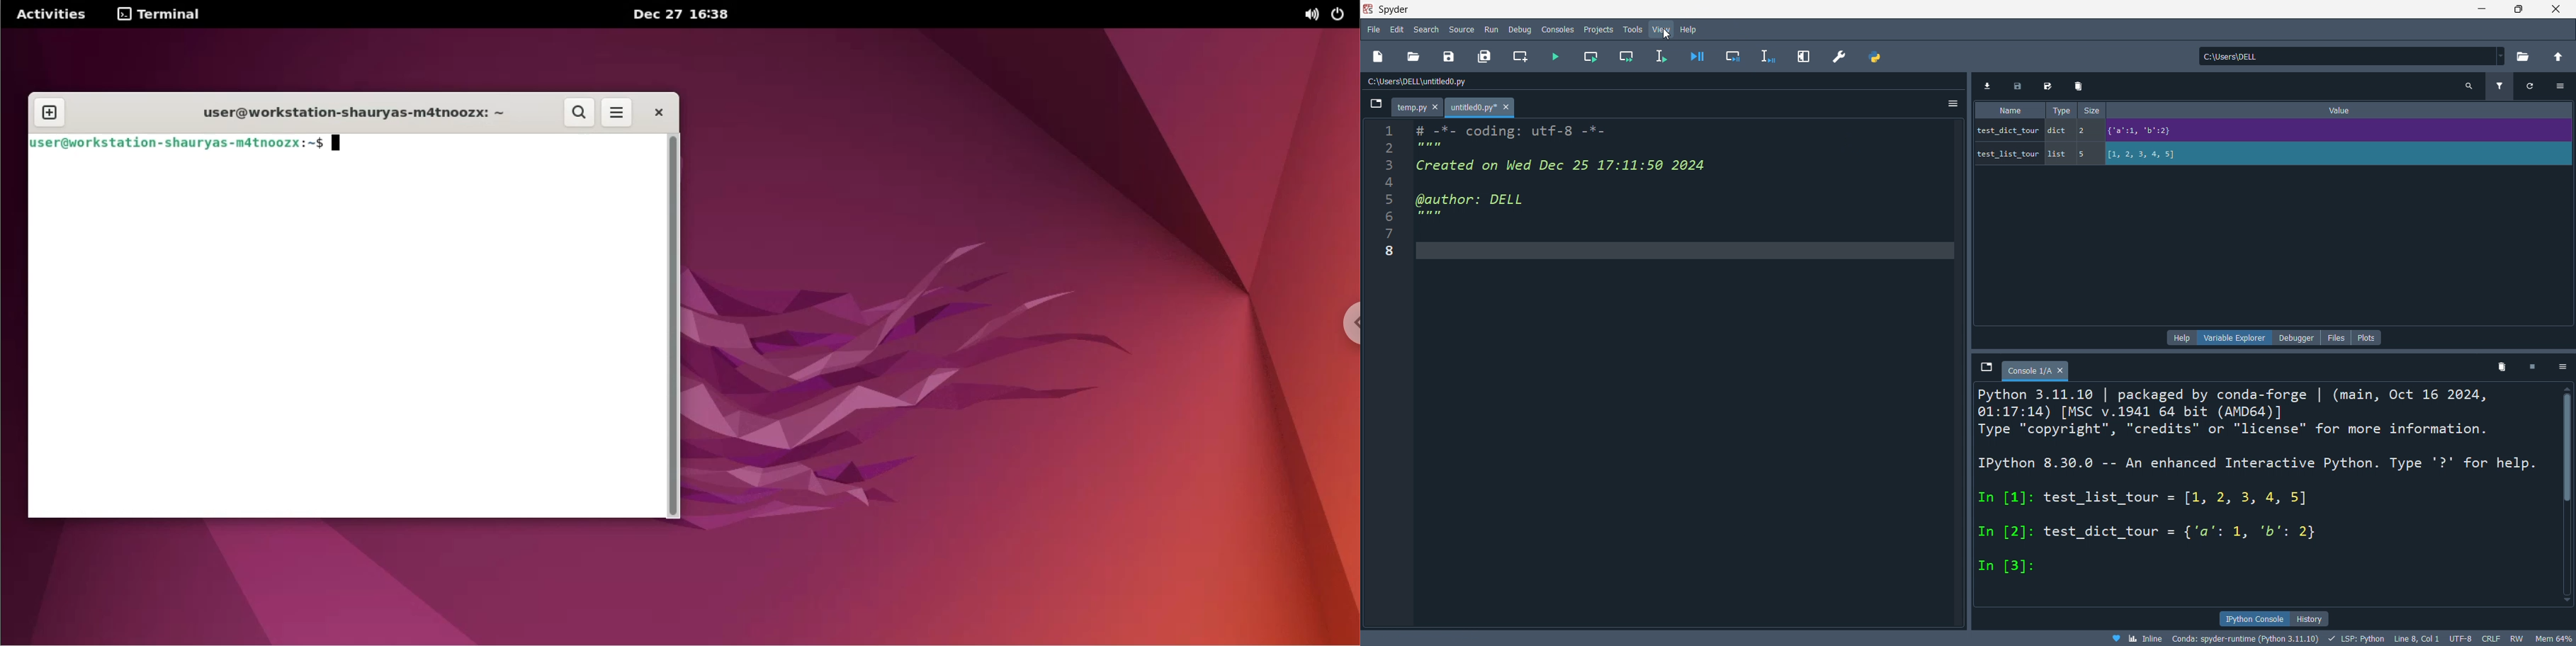 The height and width of the screenshot is (672, 2576). Describe the element at coordinates (1597, 28) in the screenshot. I see `projects` at that location.